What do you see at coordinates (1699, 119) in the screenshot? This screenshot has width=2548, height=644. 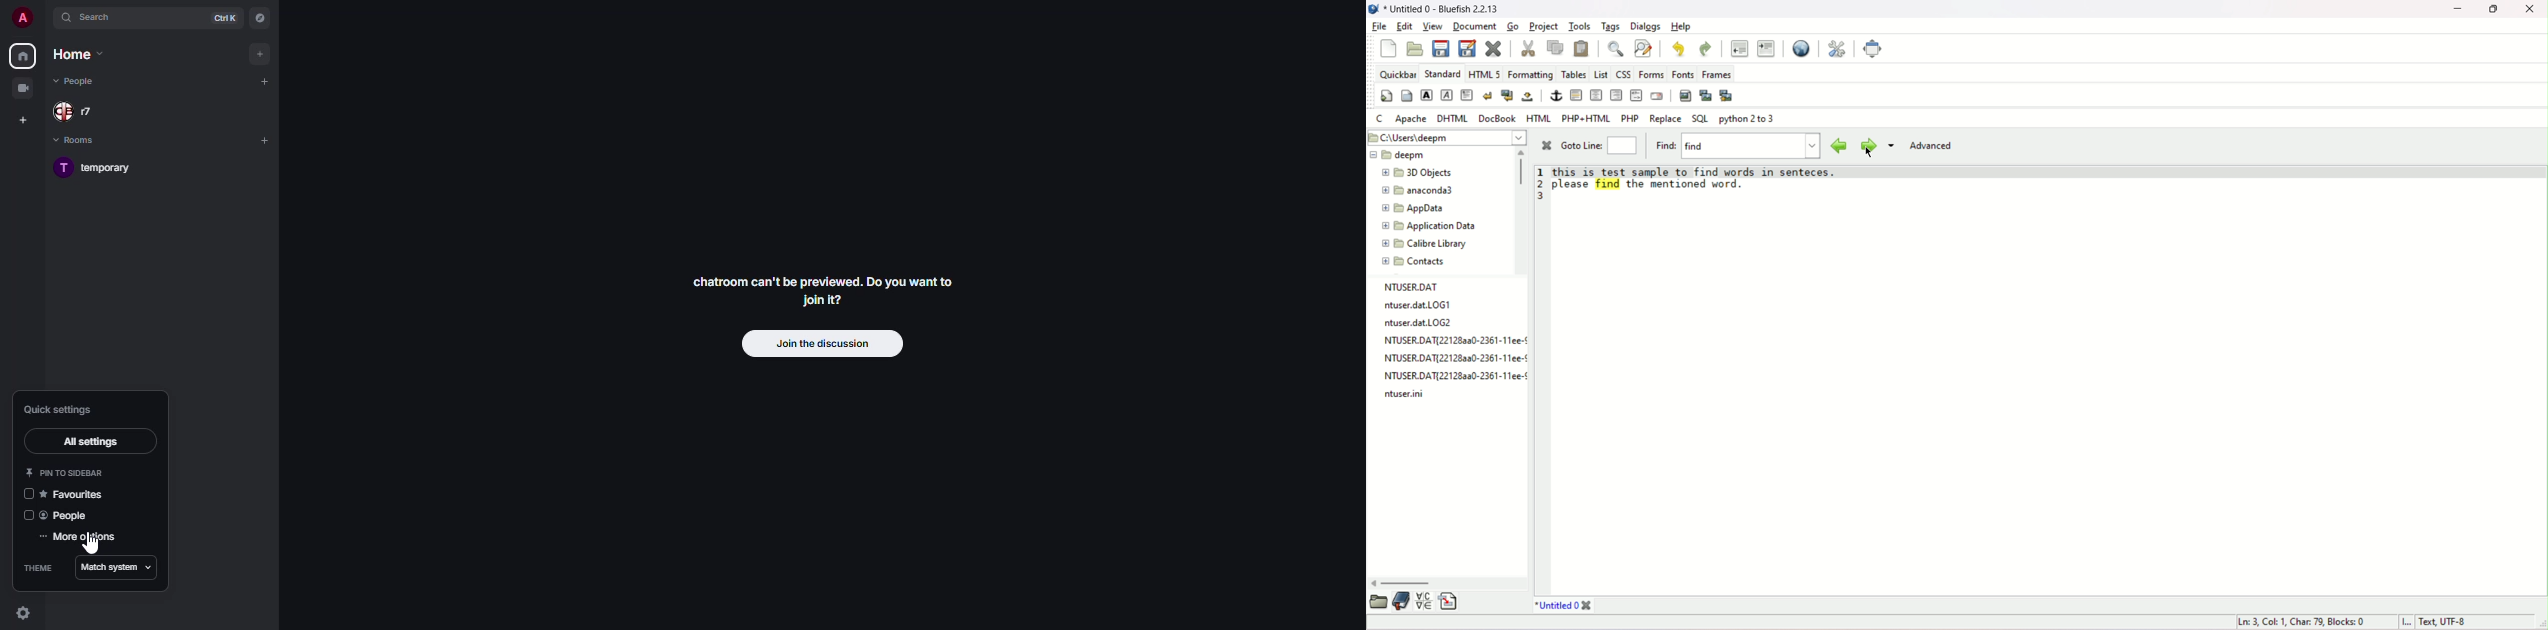 I see `SQL` at bounding box center [1699, 119].